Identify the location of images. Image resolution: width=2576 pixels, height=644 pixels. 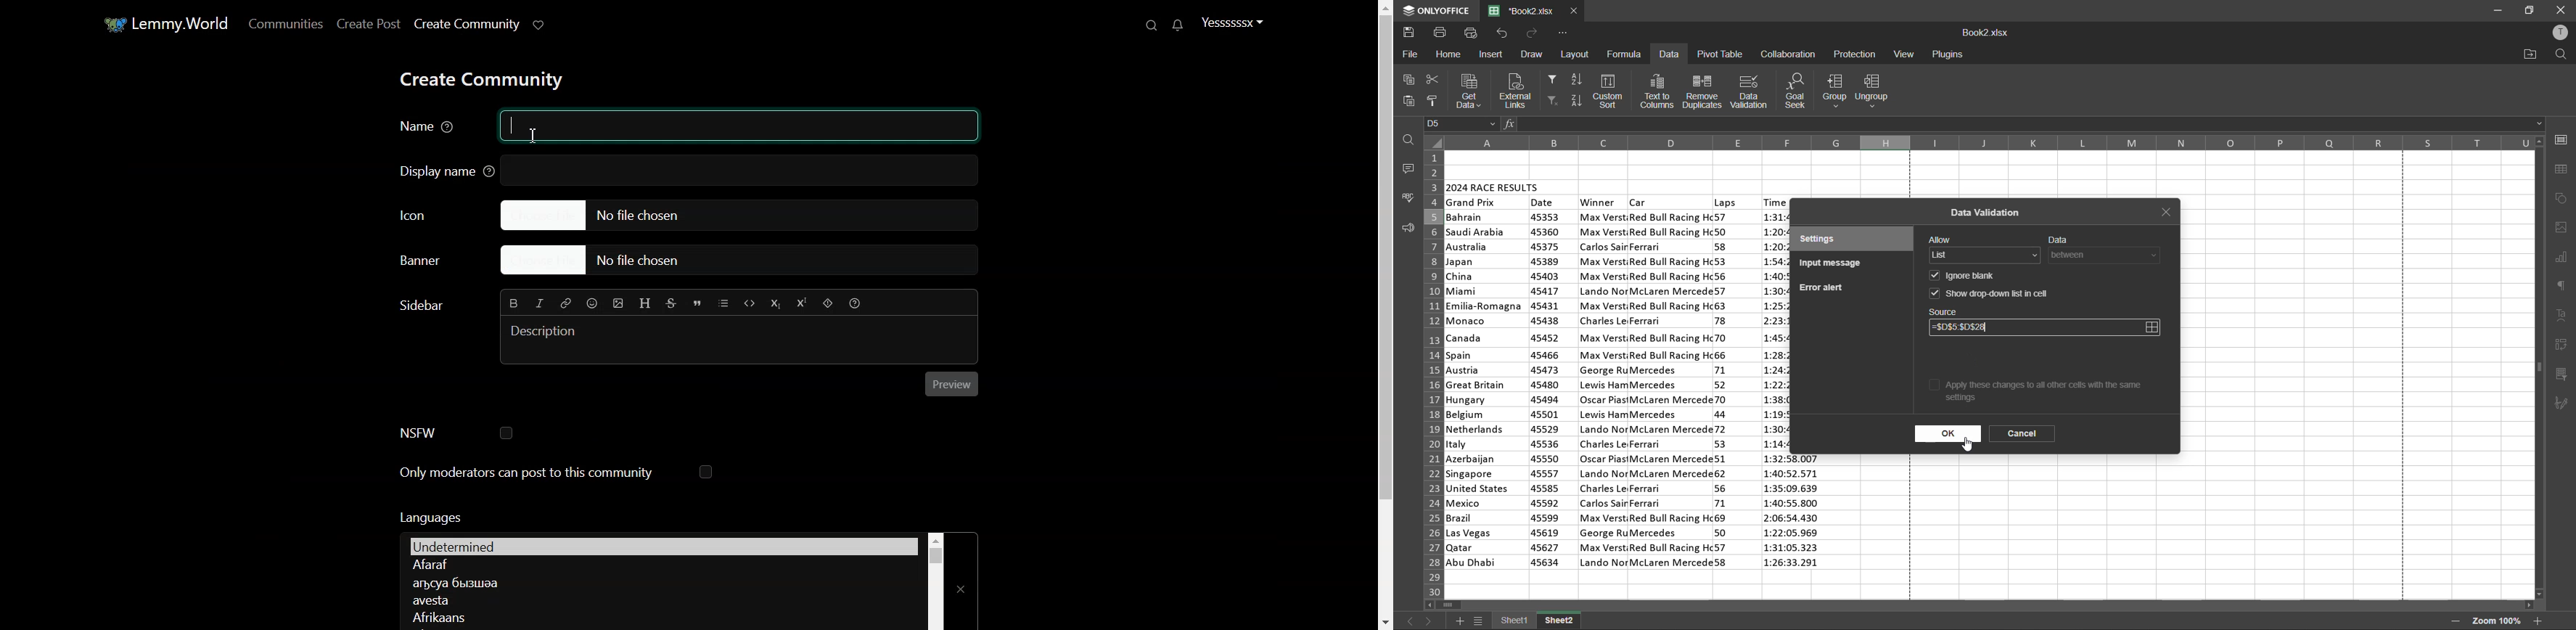
(2562, 227).